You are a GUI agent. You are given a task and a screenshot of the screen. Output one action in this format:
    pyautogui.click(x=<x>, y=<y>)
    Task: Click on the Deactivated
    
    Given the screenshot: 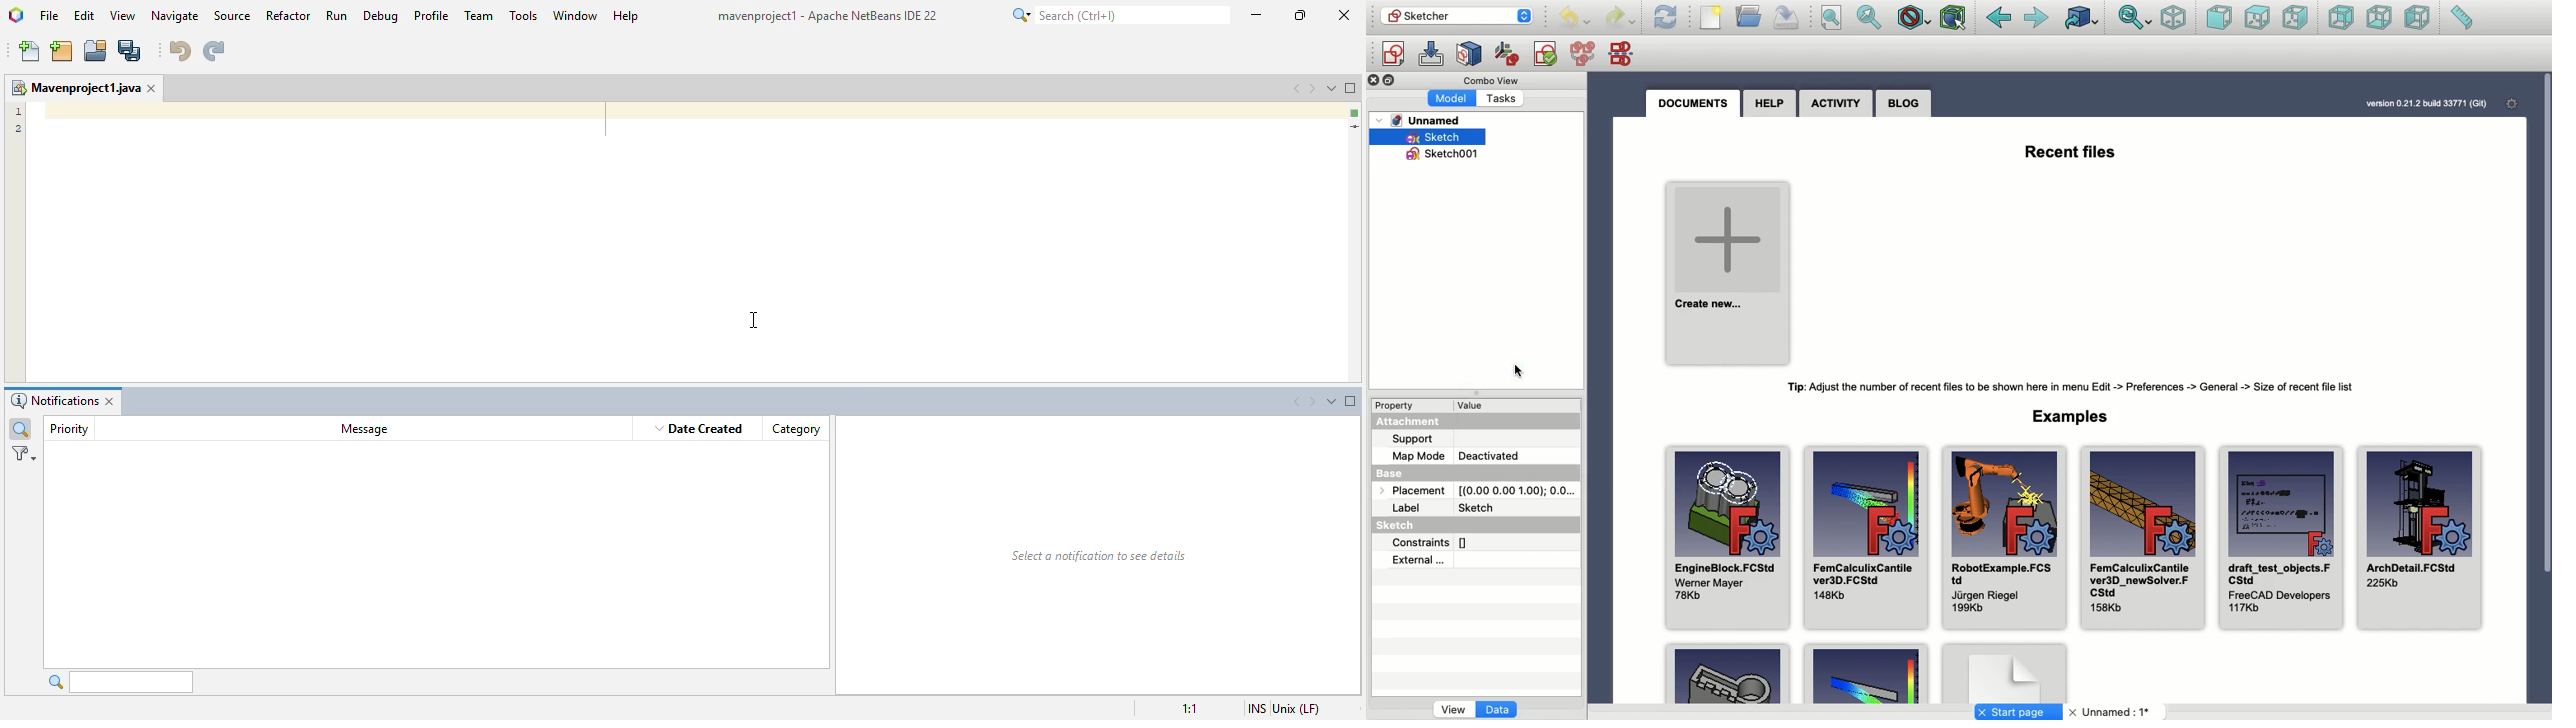 What is the action you would take?
    pyautogui.click(x=1489, y=453)
    